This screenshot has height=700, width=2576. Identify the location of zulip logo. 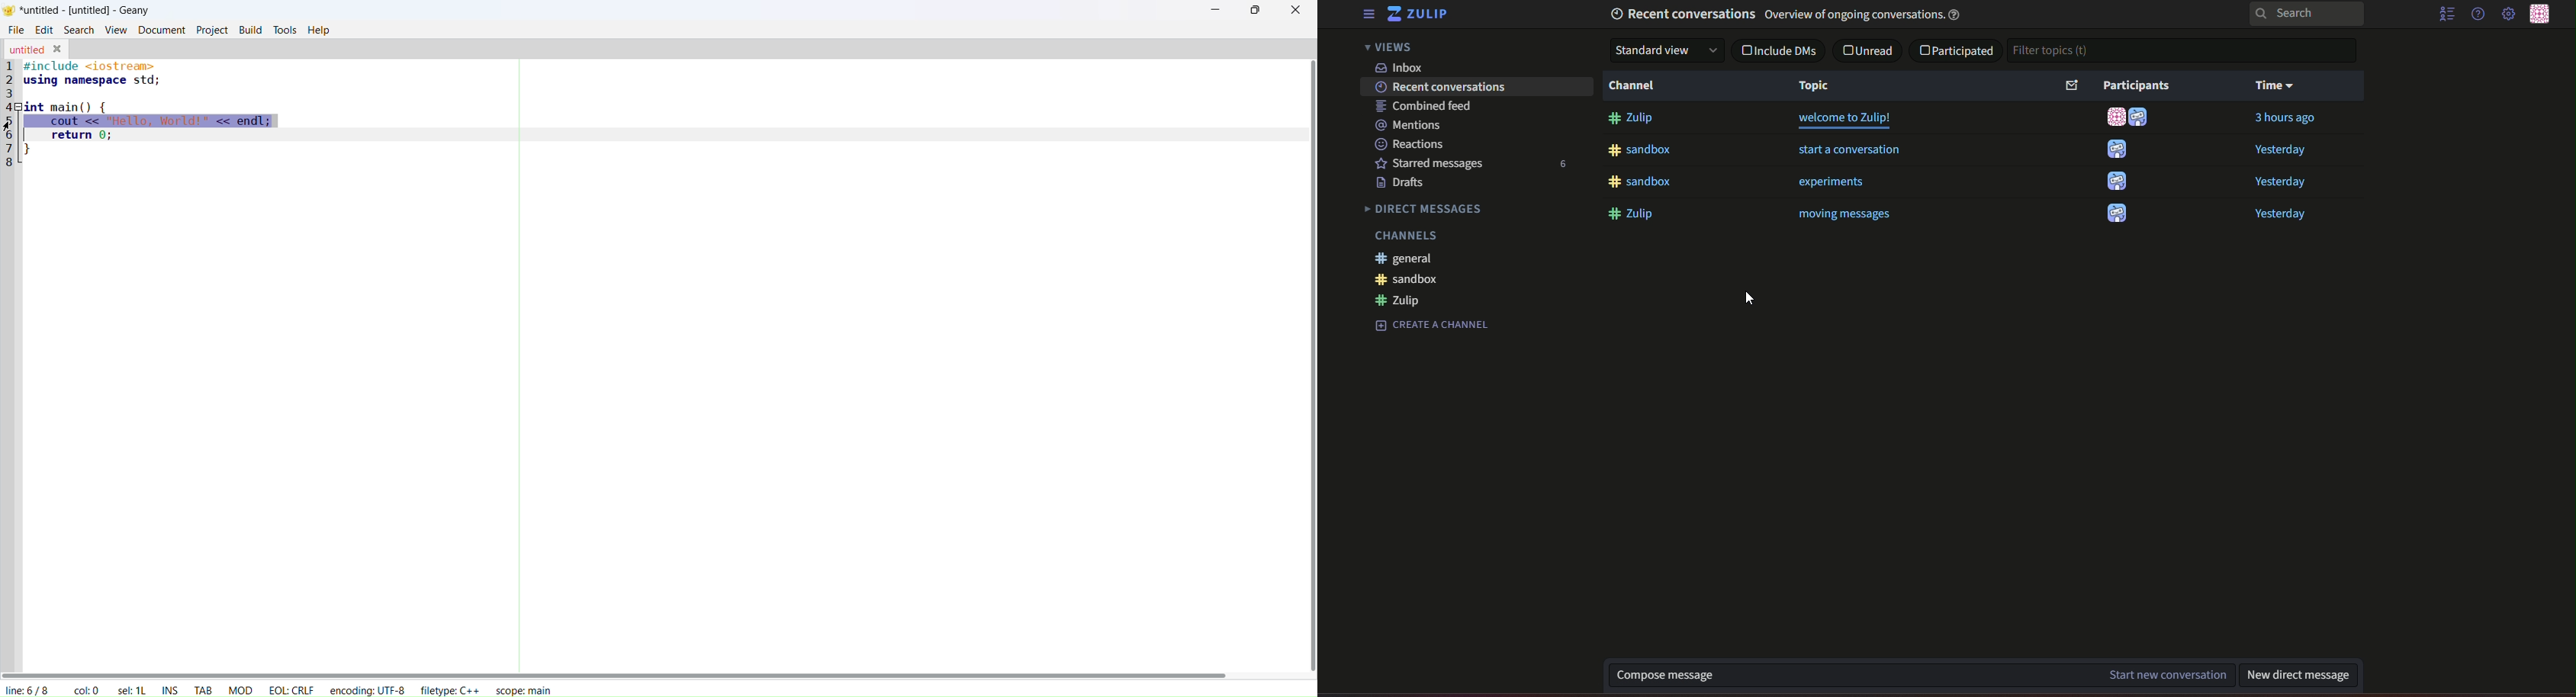
(1420, 15).